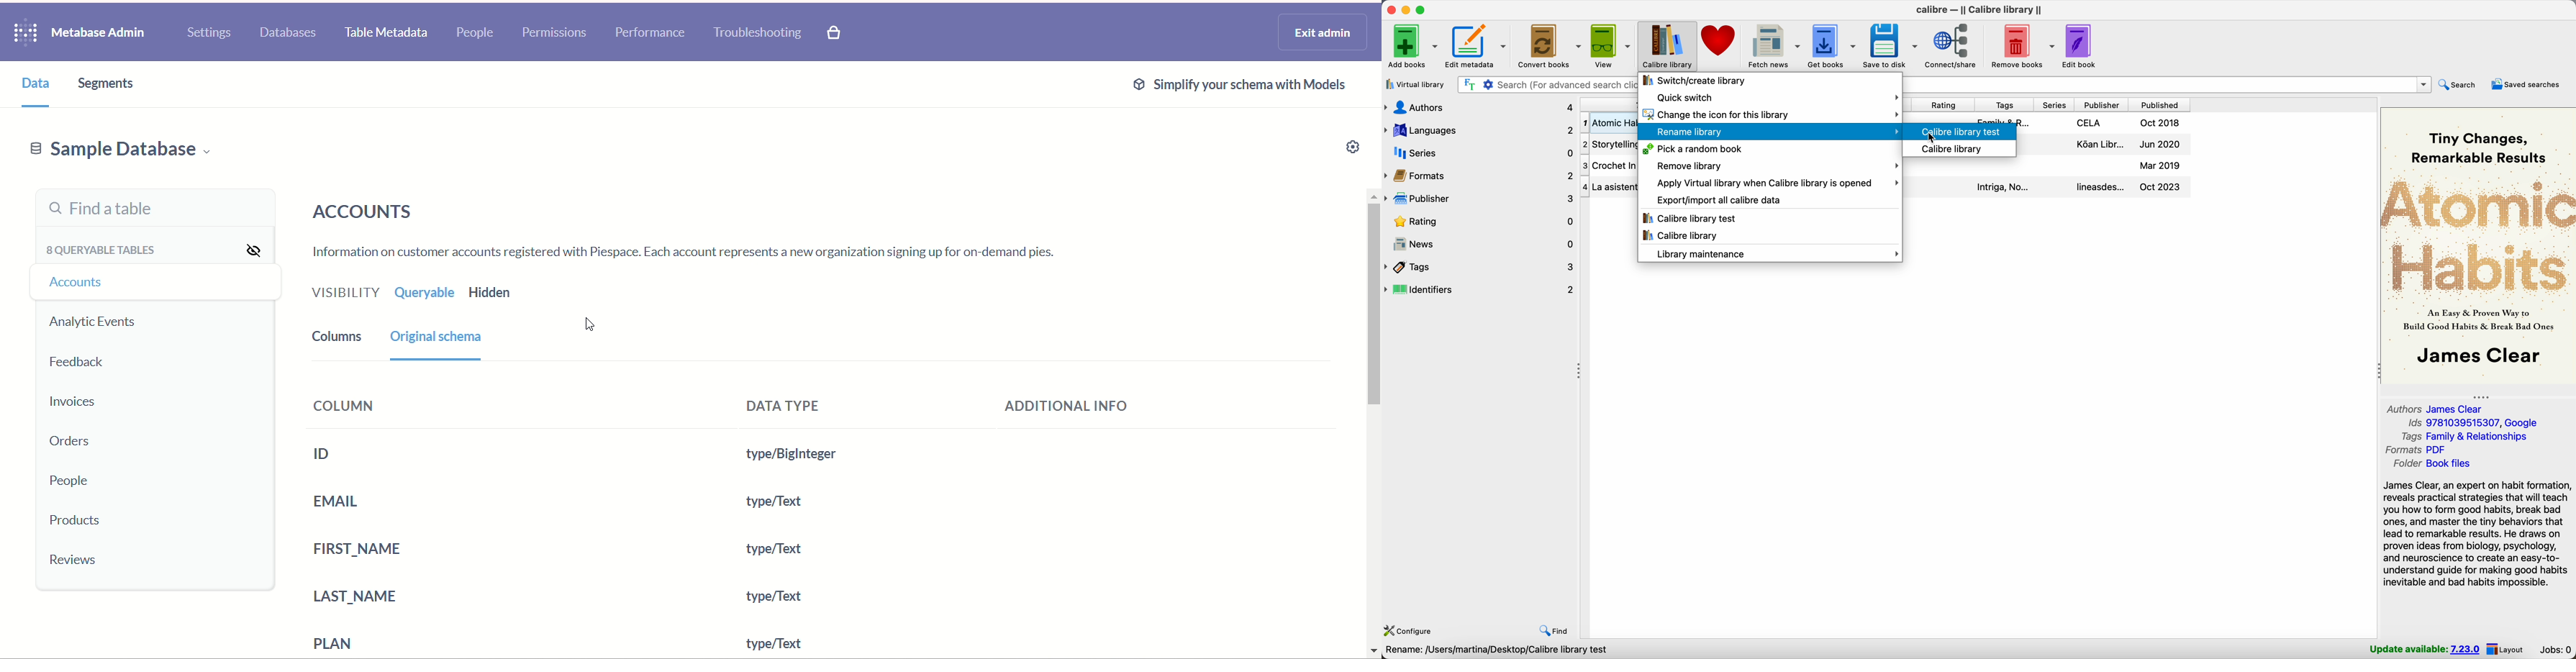  I want to click on type/Text, so click(773, 643).